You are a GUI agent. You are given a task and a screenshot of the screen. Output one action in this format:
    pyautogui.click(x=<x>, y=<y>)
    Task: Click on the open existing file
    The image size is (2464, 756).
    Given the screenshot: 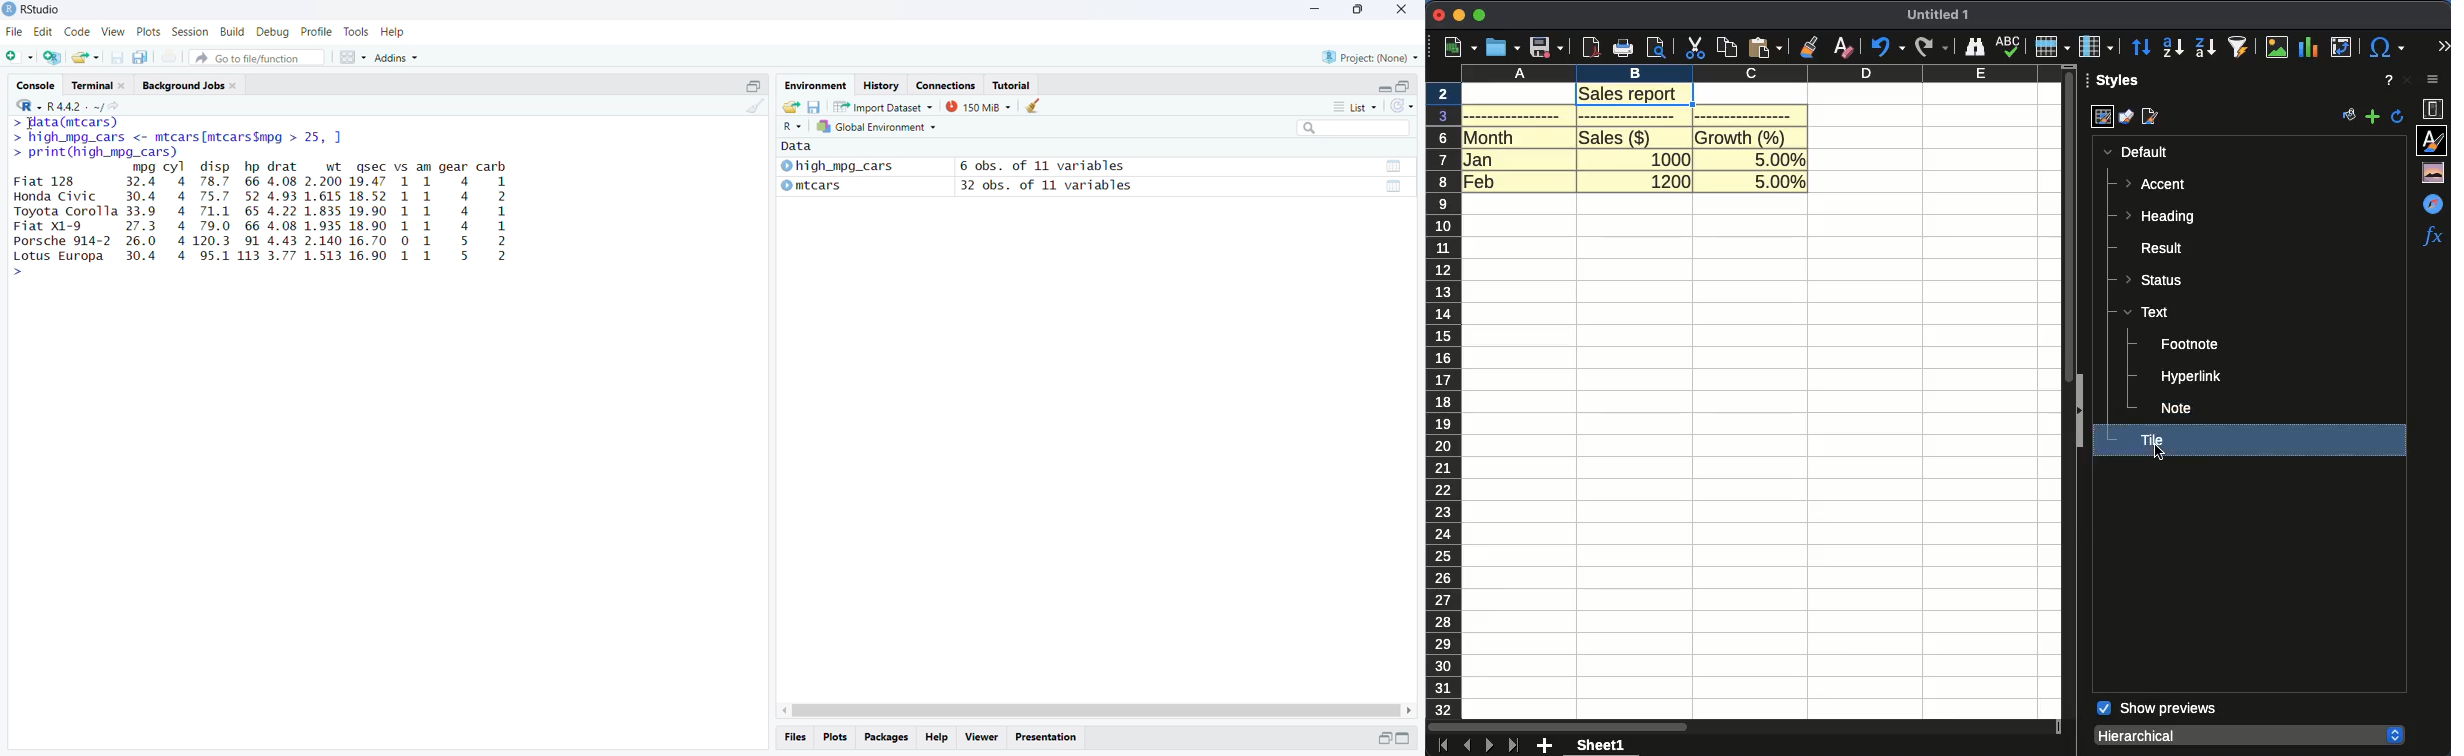 What is the action you would take?
    pyautogui.click(x=86, y=57)
    